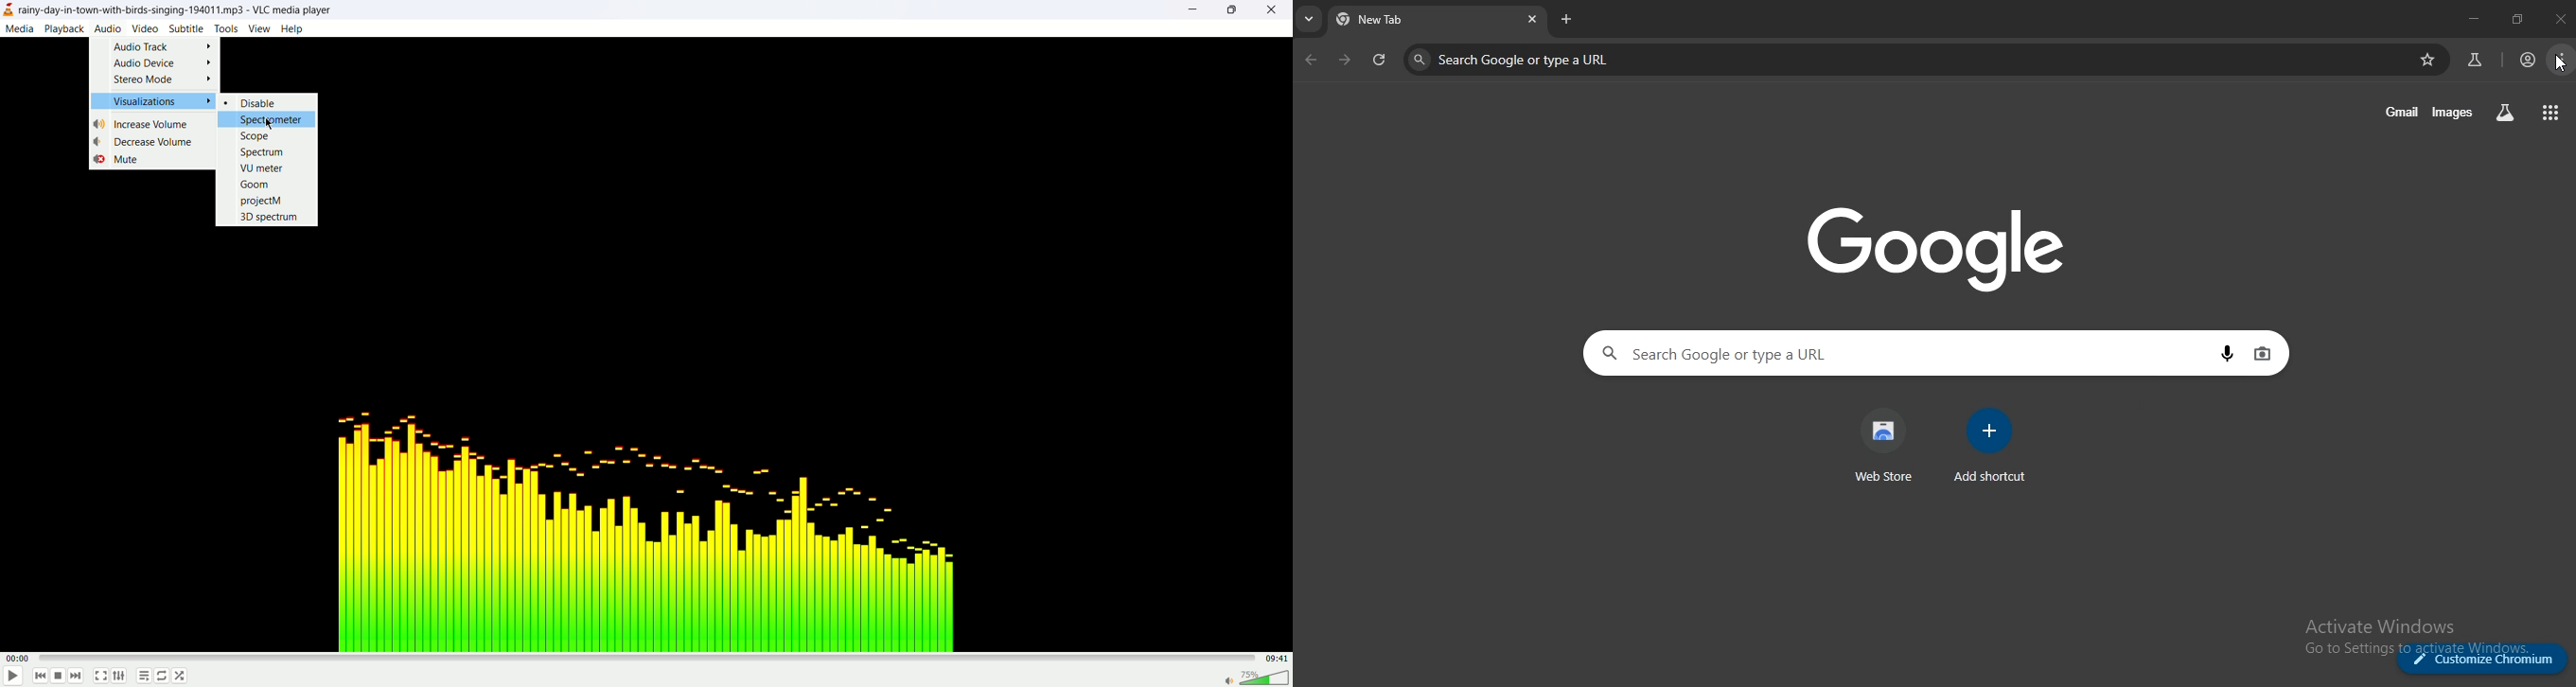 The width and height of the screenshot is (2576, 700). What do you see at coordinates (1993, 446) in the screenshot?
I see `add shortcut` at bounding box center [1993, 446].